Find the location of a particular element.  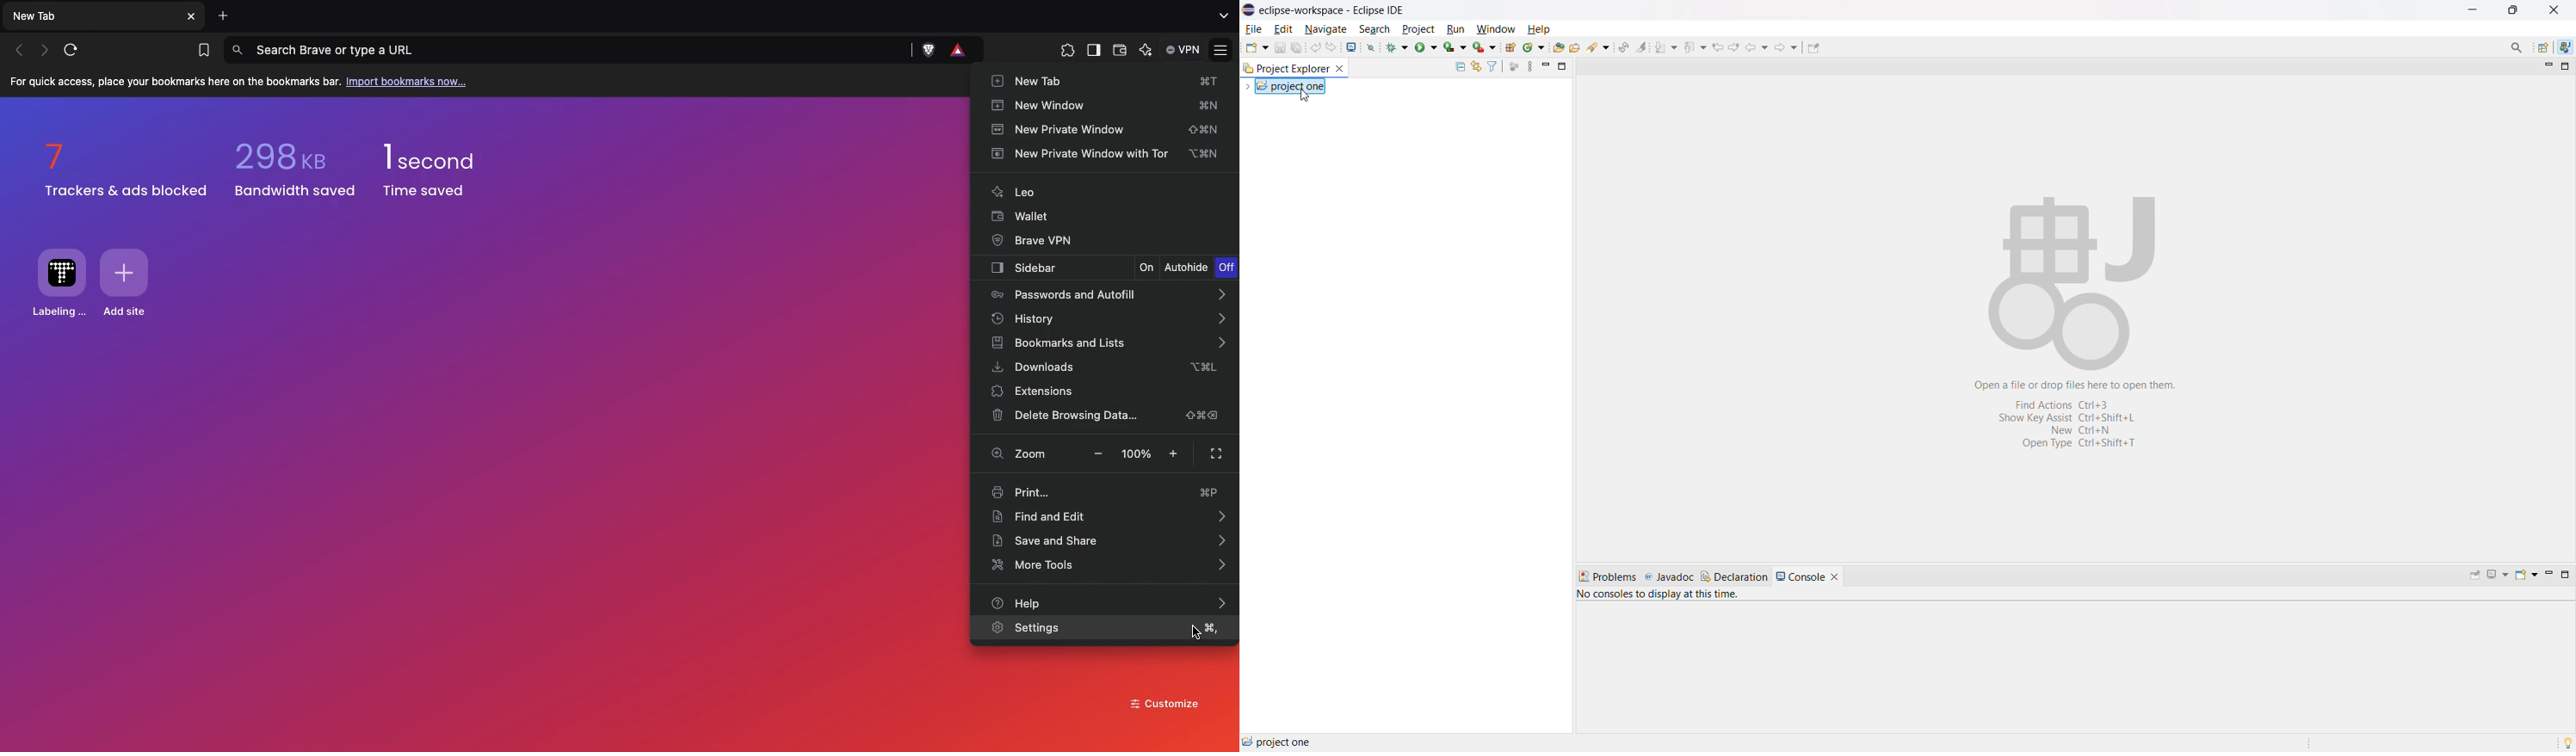

cursor is located at coordinates (1304, 95).